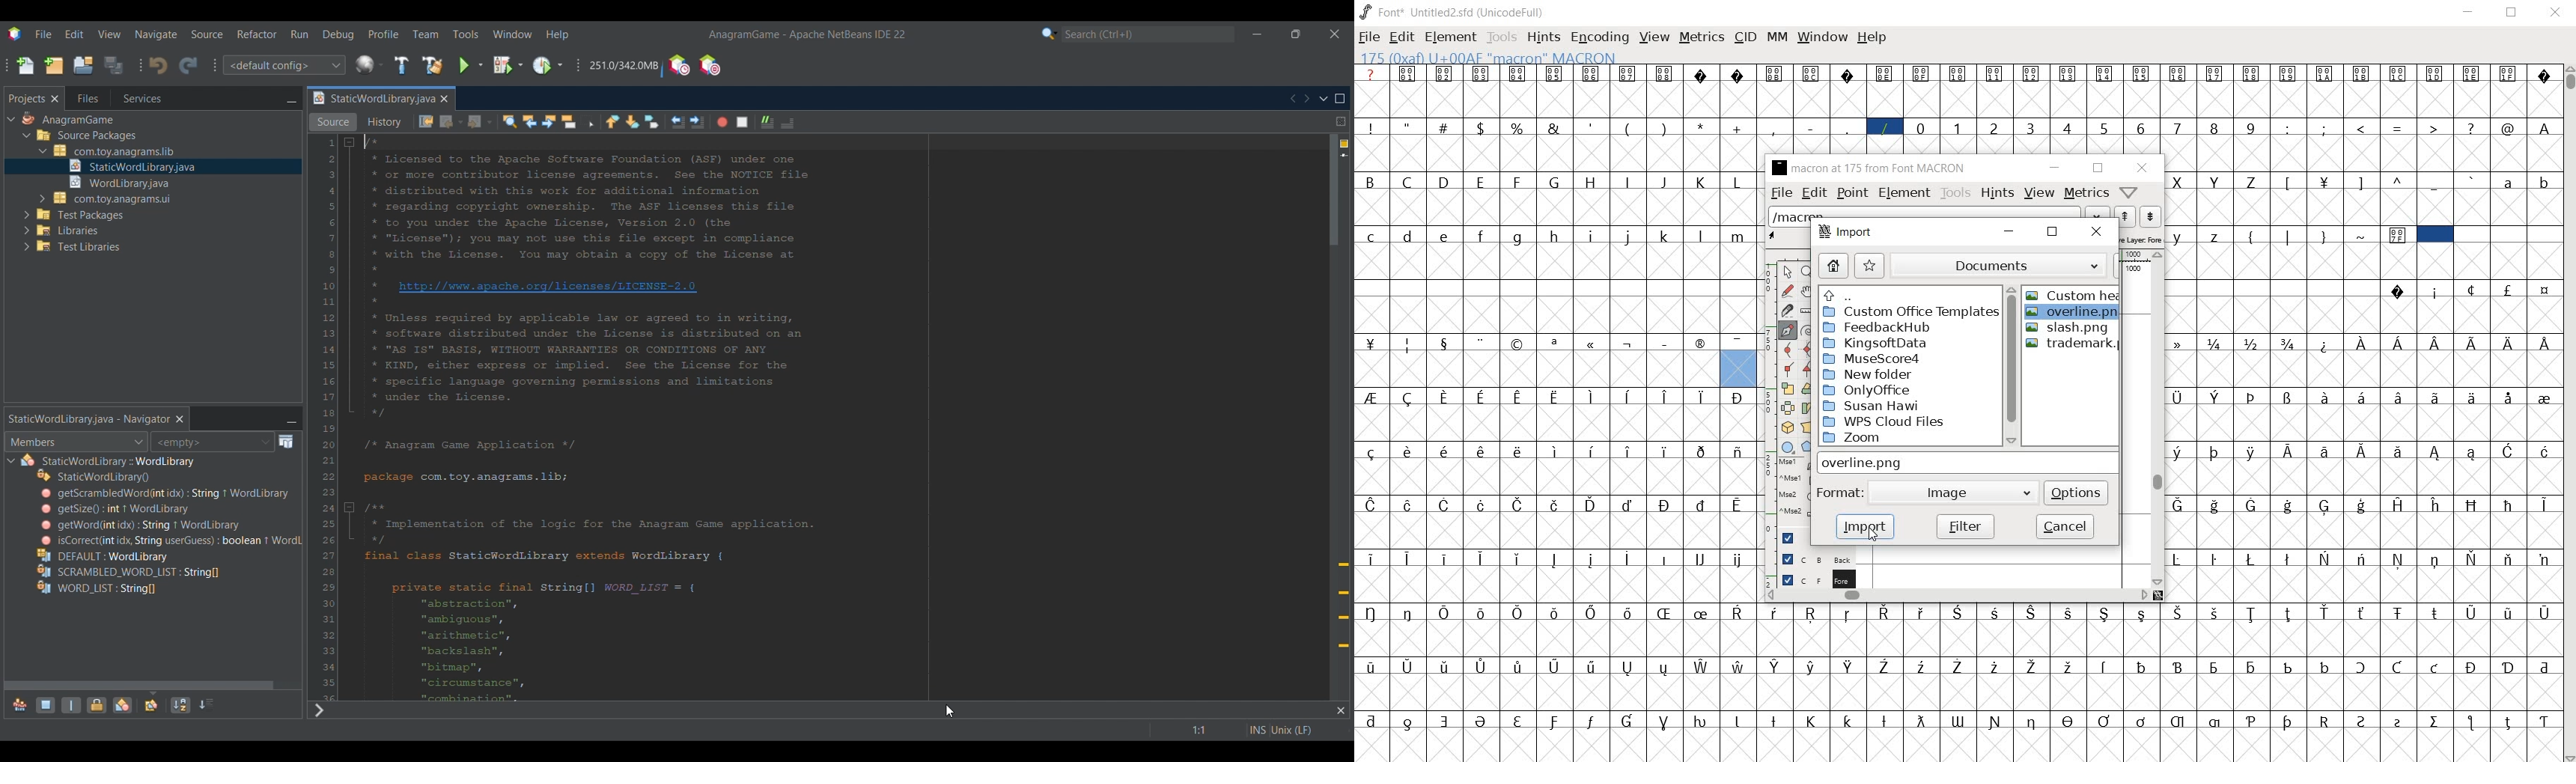  Describe the element at coordinates (1907, 294) in the screenshot. I see `directories` at that location.